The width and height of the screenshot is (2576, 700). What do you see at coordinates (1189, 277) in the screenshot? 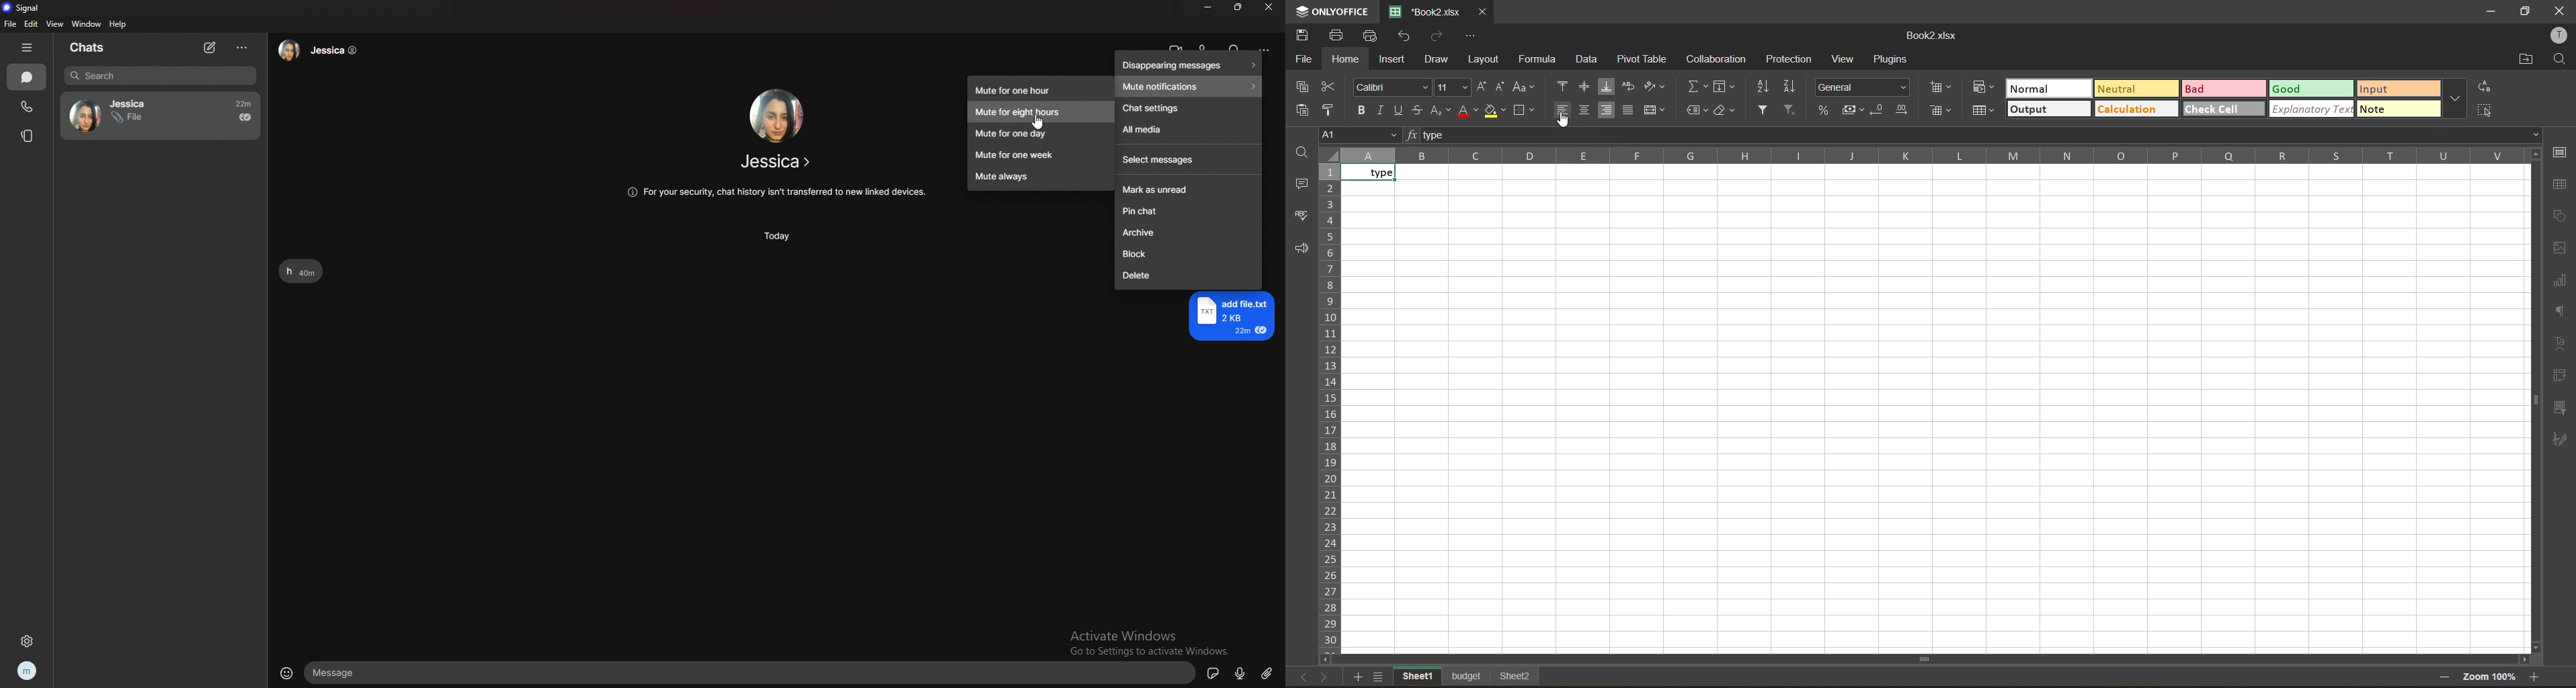
I see `delete` at bounding box center [1189, 277].